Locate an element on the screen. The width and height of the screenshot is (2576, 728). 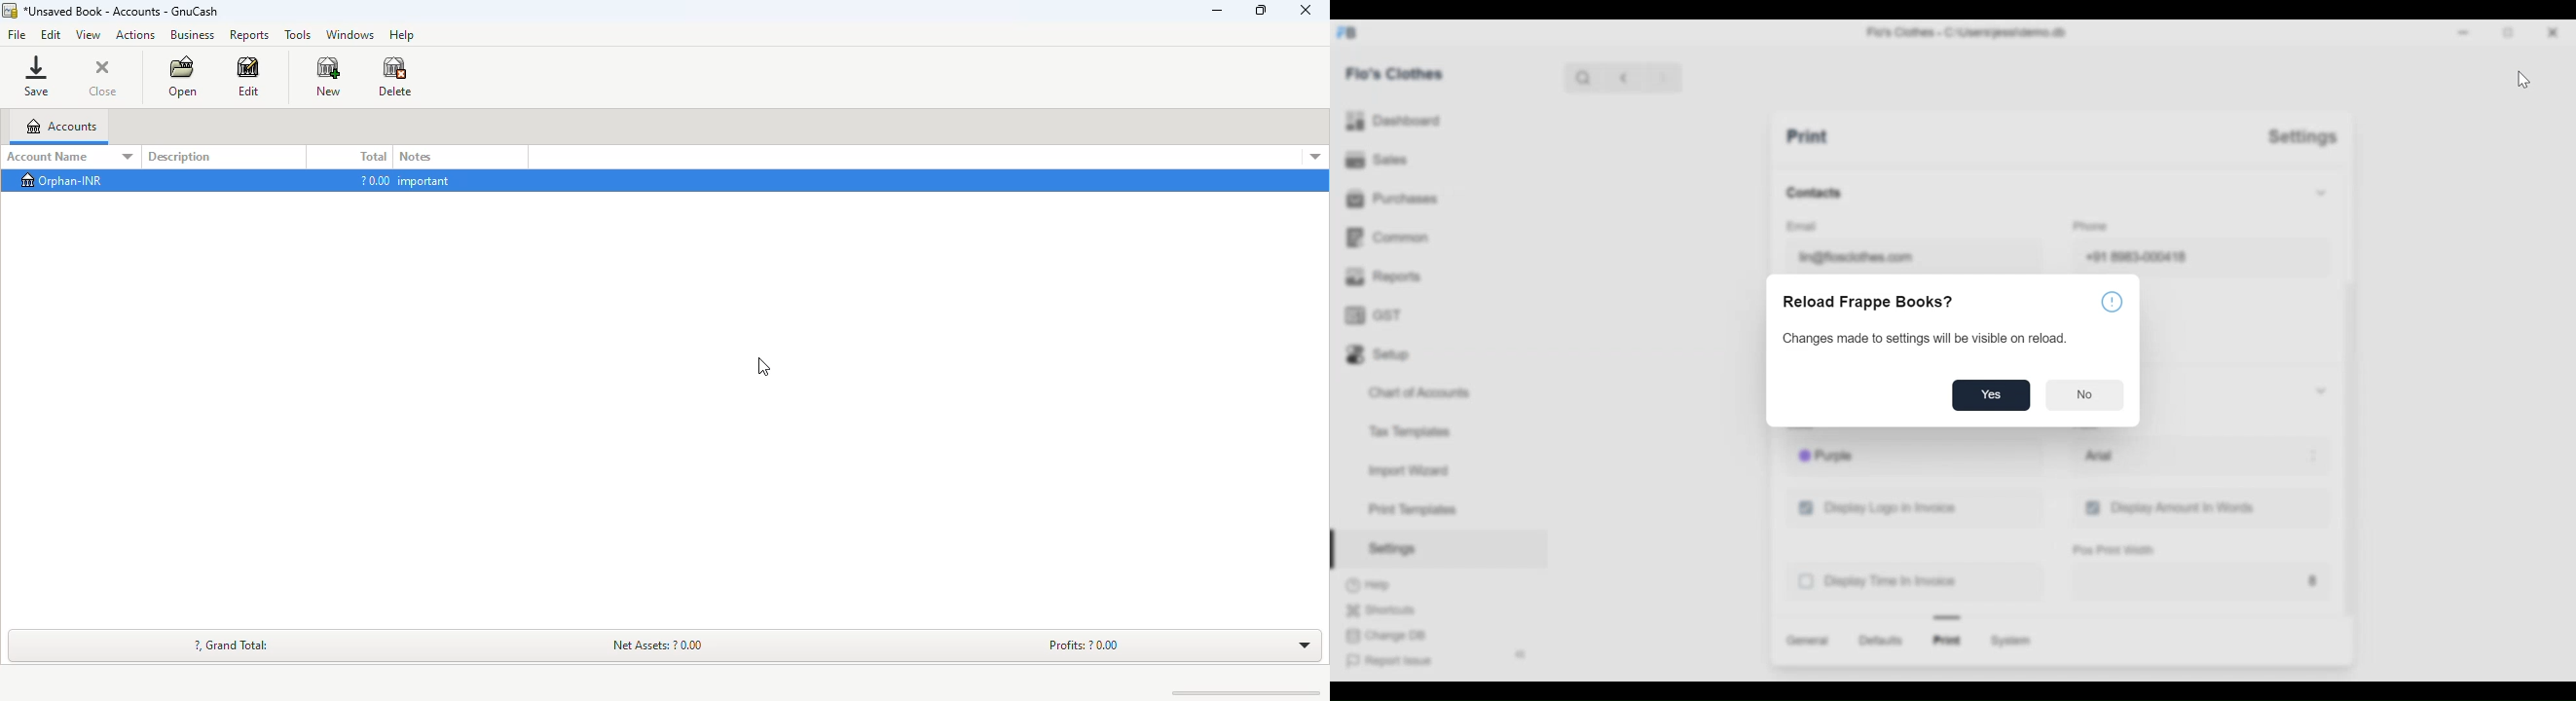
description is located at coordinates (179, 158).